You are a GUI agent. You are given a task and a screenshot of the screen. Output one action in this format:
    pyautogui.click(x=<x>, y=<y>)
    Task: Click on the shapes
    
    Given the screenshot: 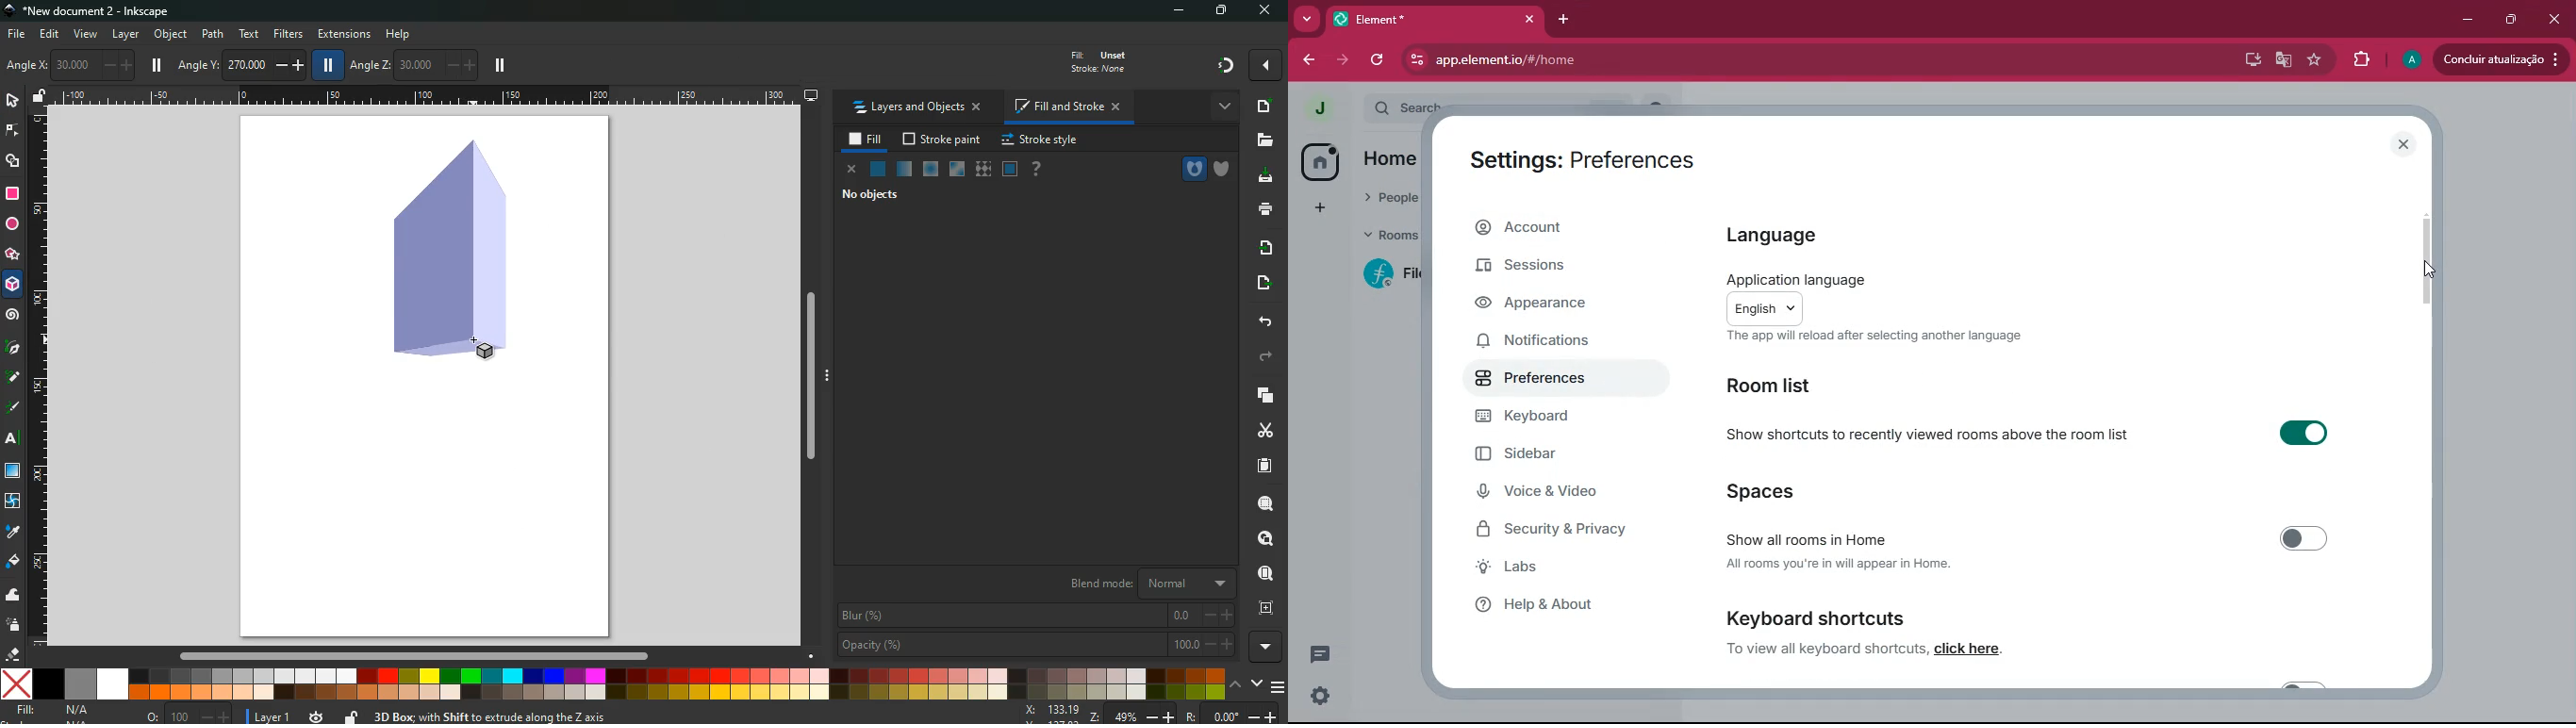 What is the action you would take?
    pyautogui.click(x=13, y=161)
    